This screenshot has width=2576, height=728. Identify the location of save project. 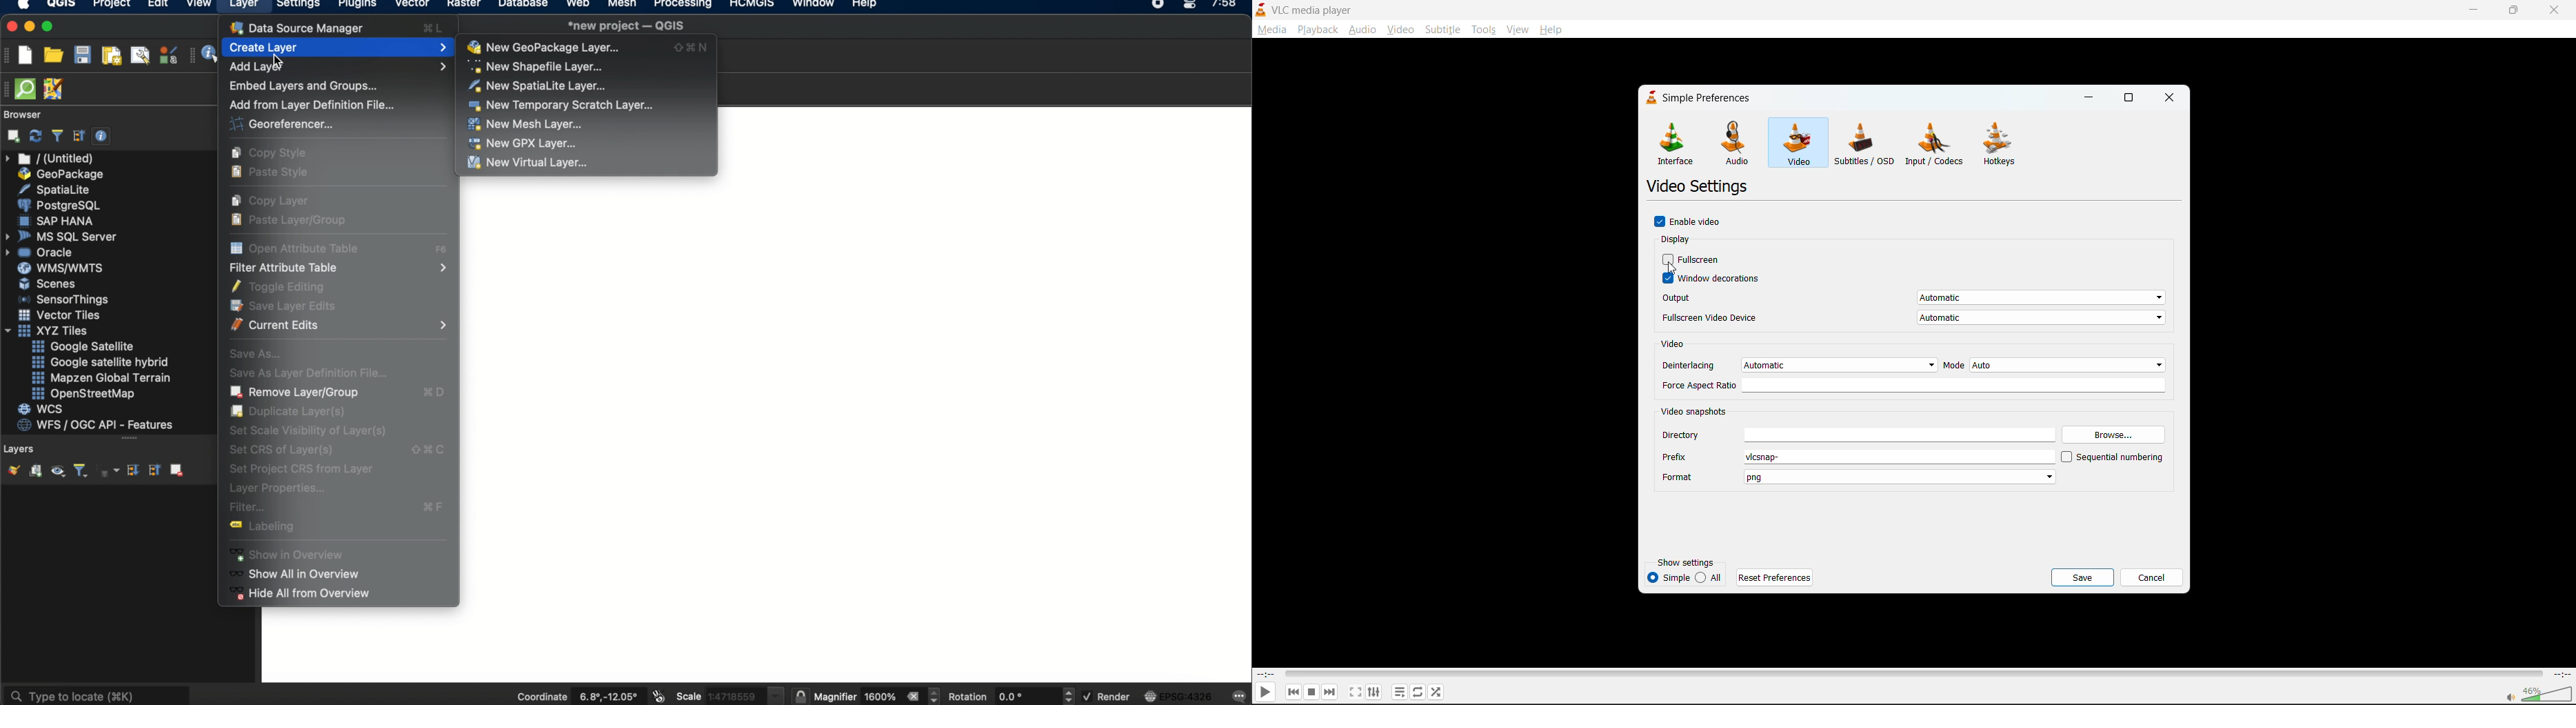
(82, 55).